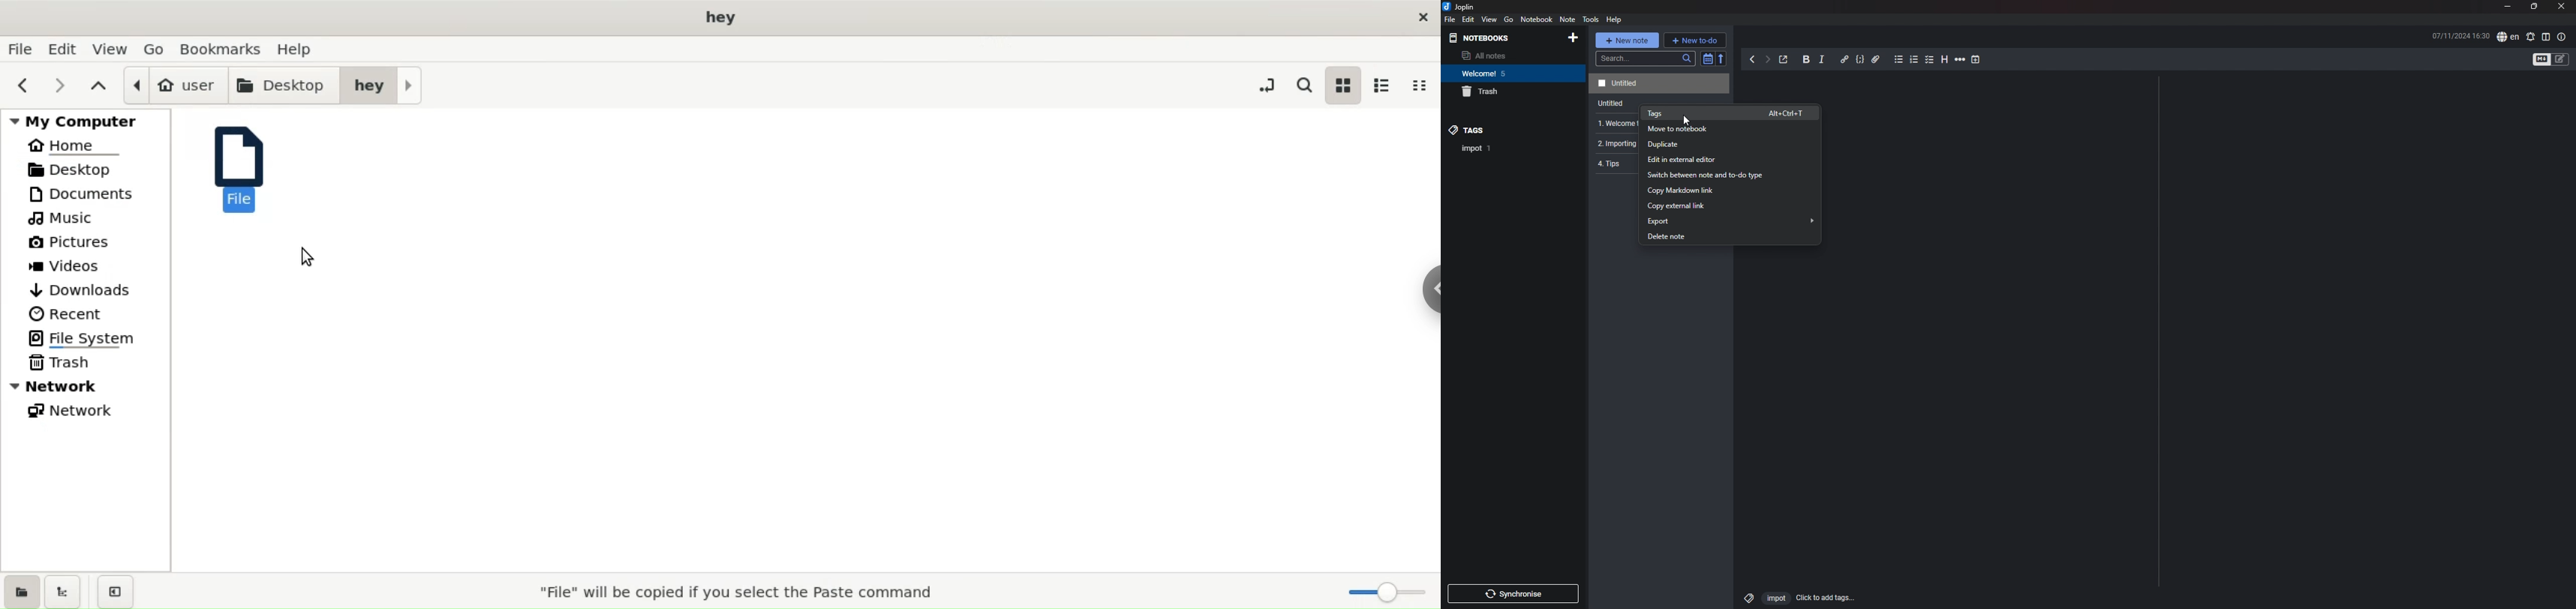 This screenshot has height=616, width=2576. Describe the element at coordinates (1826, 598) in the screenshot. I see `add tags` at that location.